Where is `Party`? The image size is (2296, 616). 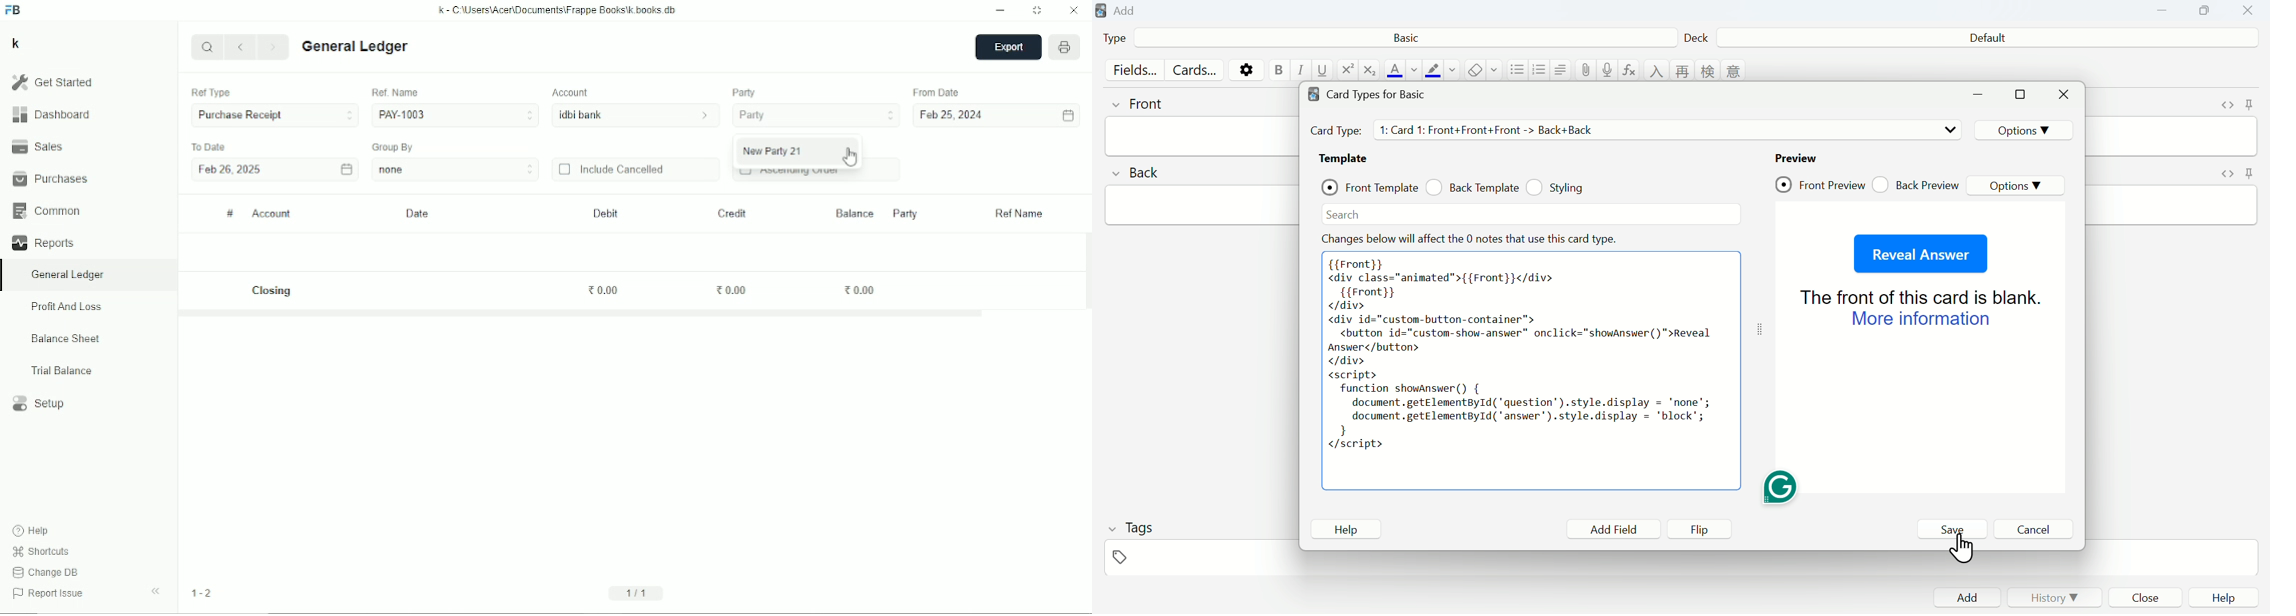
Party is located at coordinates (816, 116).